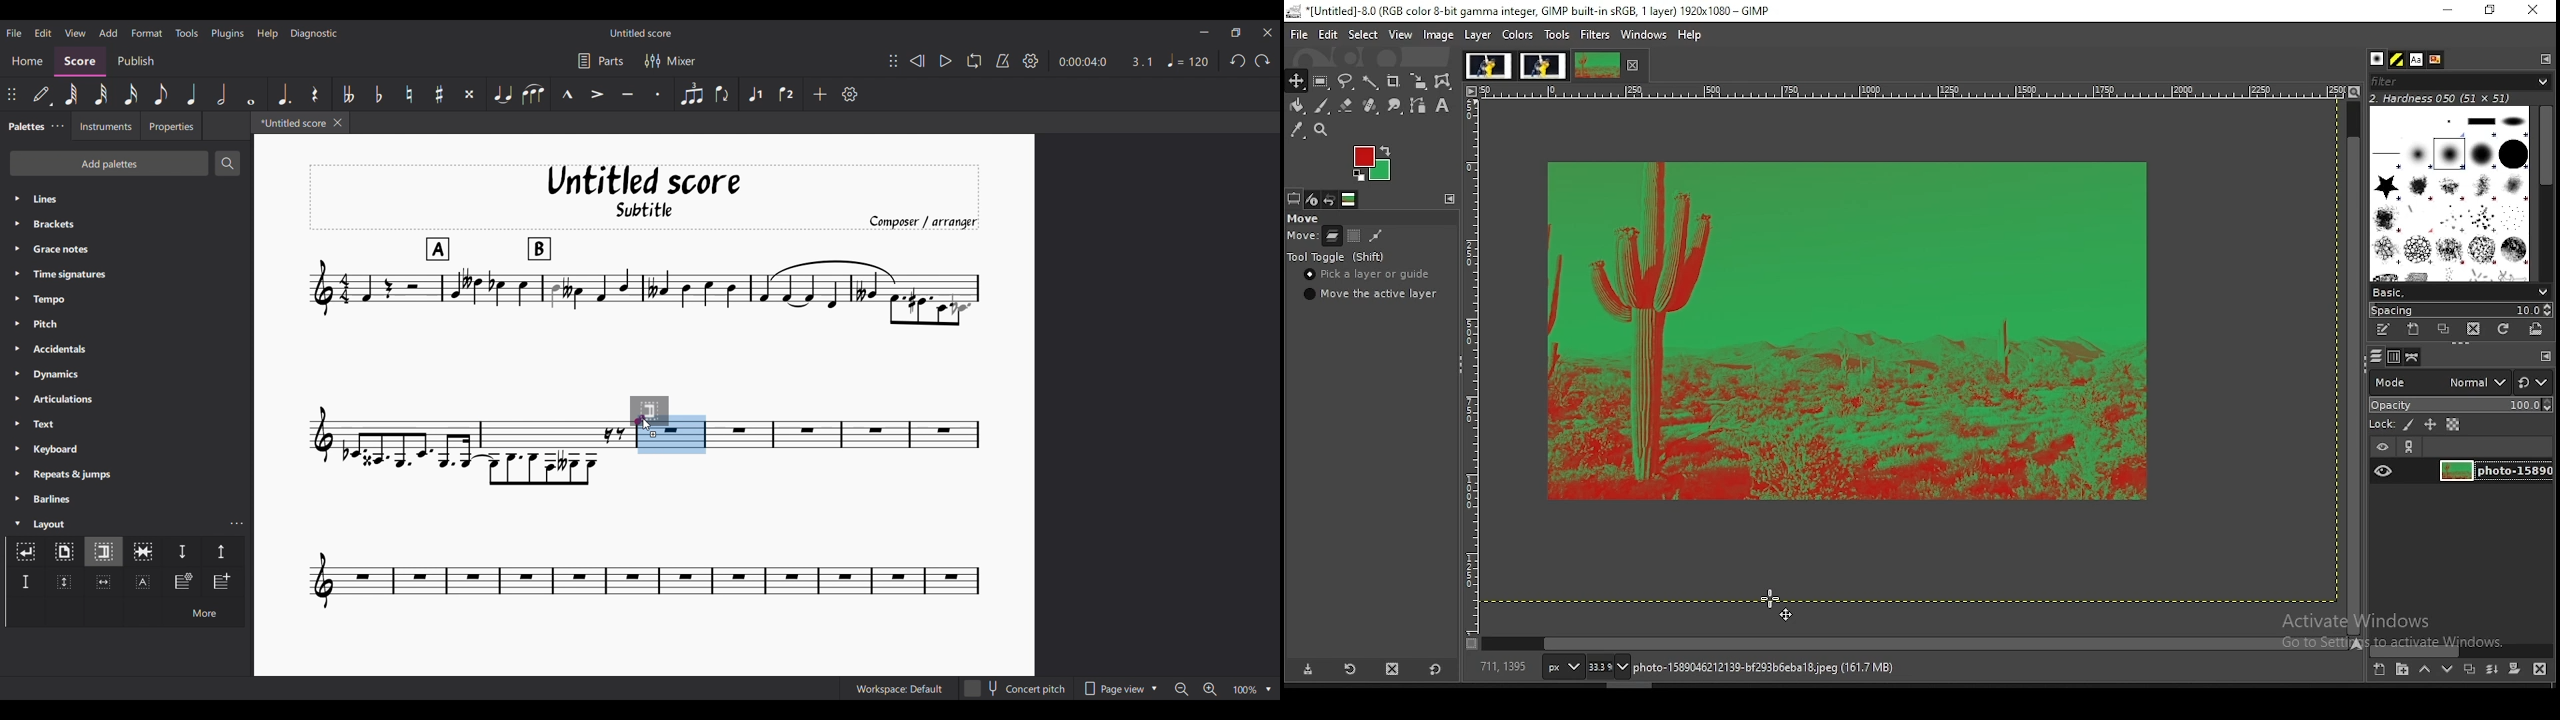 Image resolution: width=2576 pixels, height=728 pixels. I want to click on paint bucket tool, so click(1297, 106).